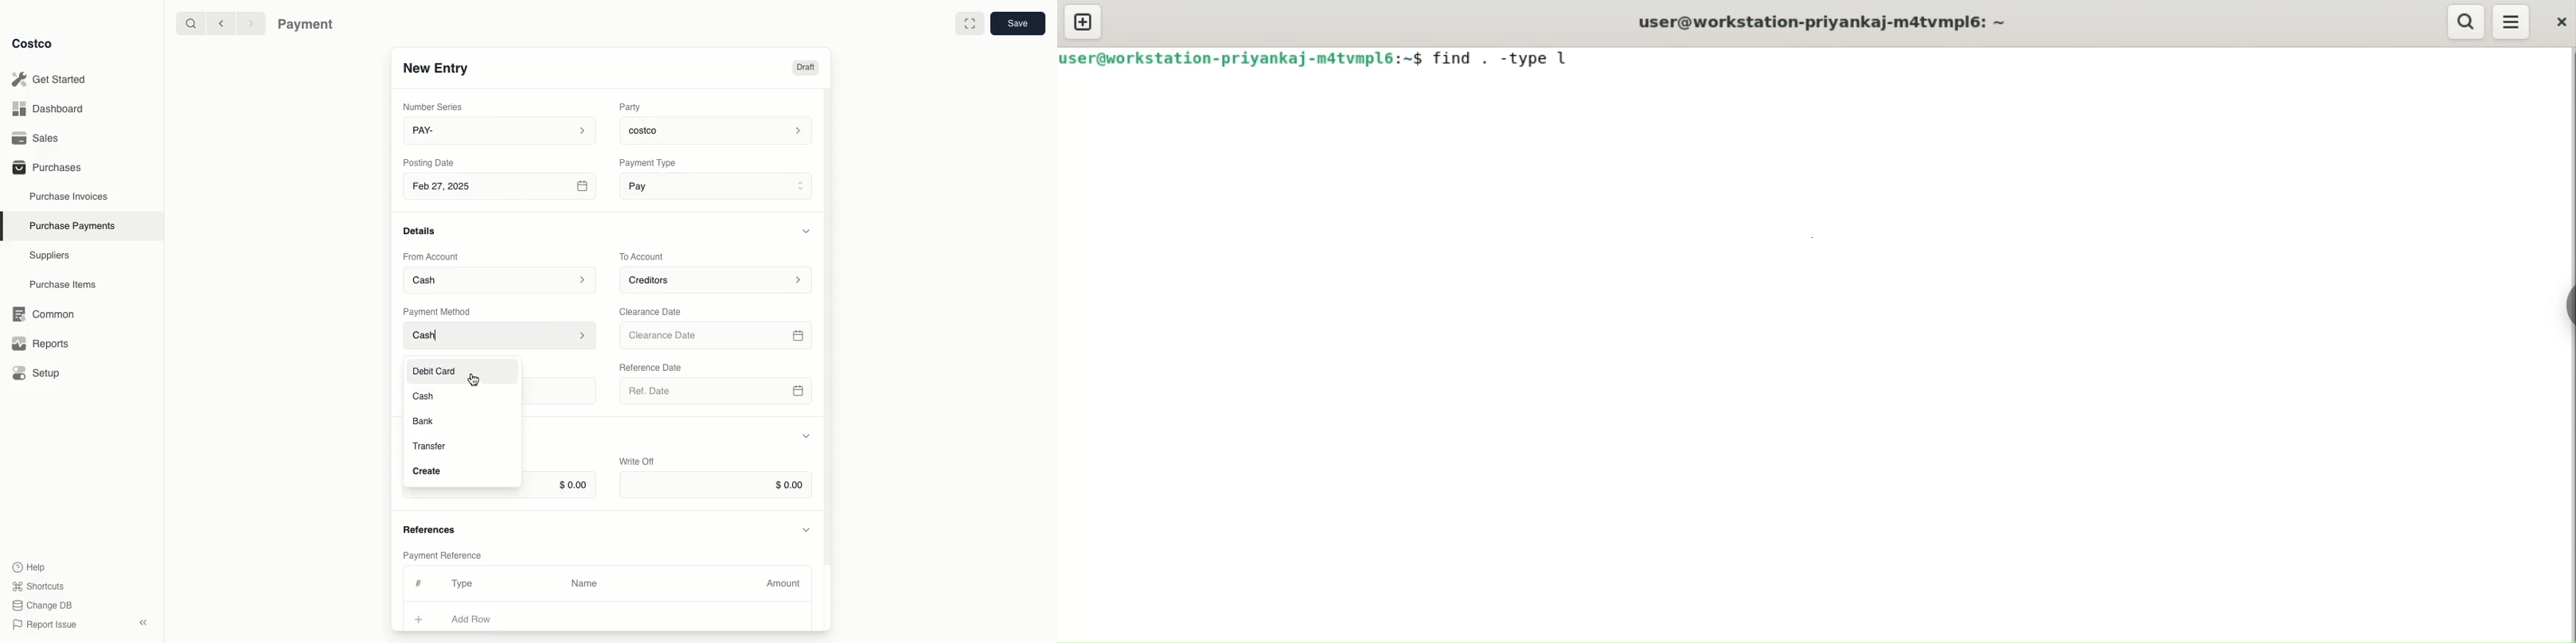 The image size is (2576, 644). I want to click on $0.00, so click(560, 486).